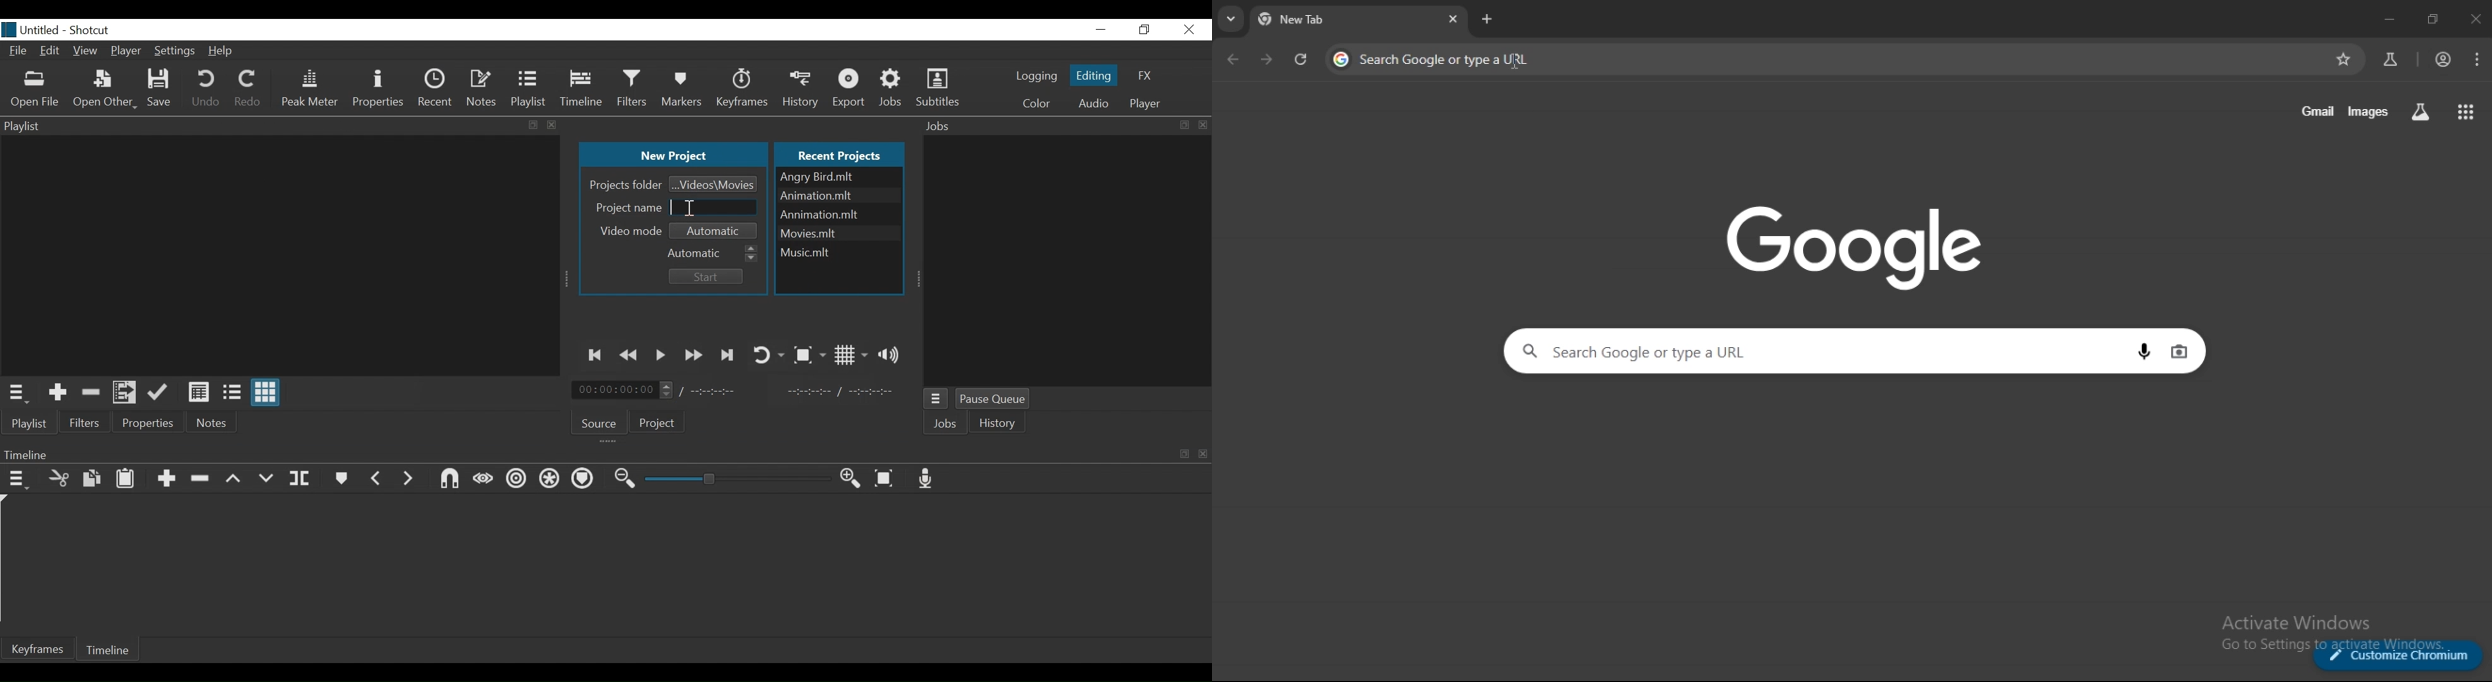 This screenshot has width=2492, height=700. Describe the element at coordinates (202, 479) in the screenshot. I see `Ripple delete` at that location.